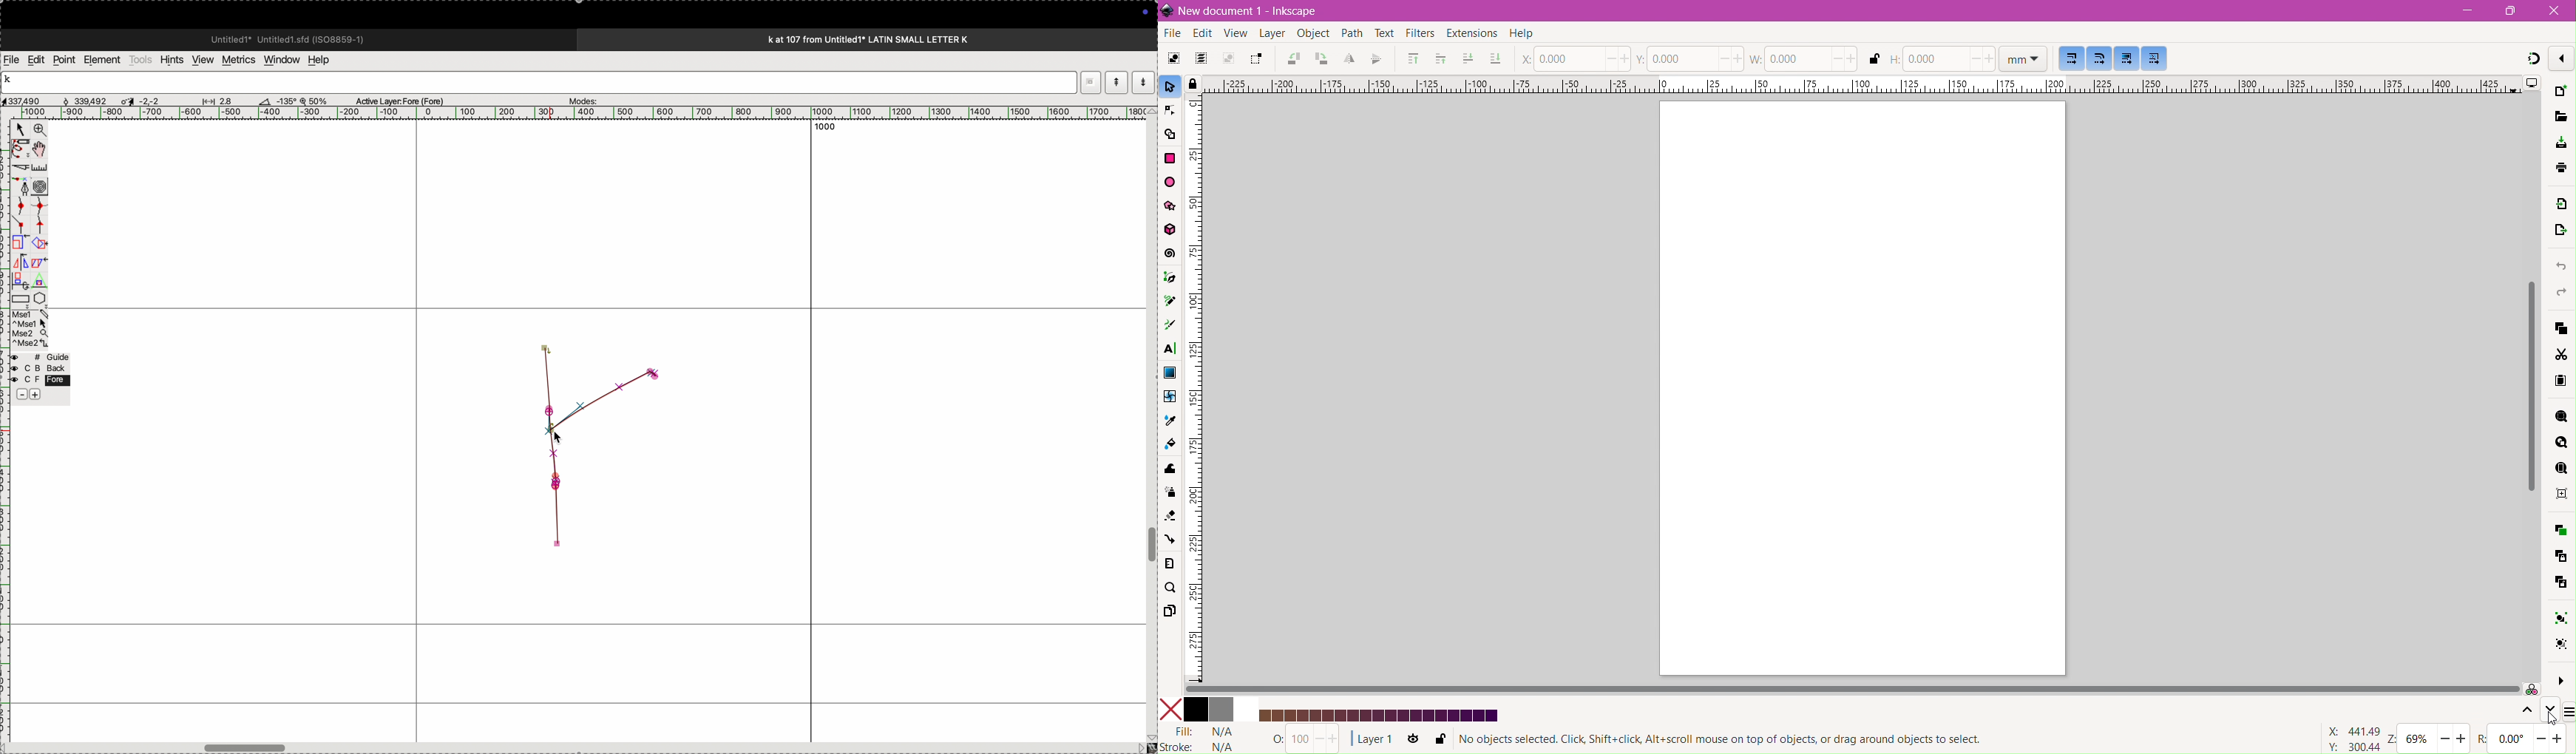 This screenshot has height=756, width=2576. Describe the element at coordinates (20, 270) in the screenshot. I see `mirror` at that location.